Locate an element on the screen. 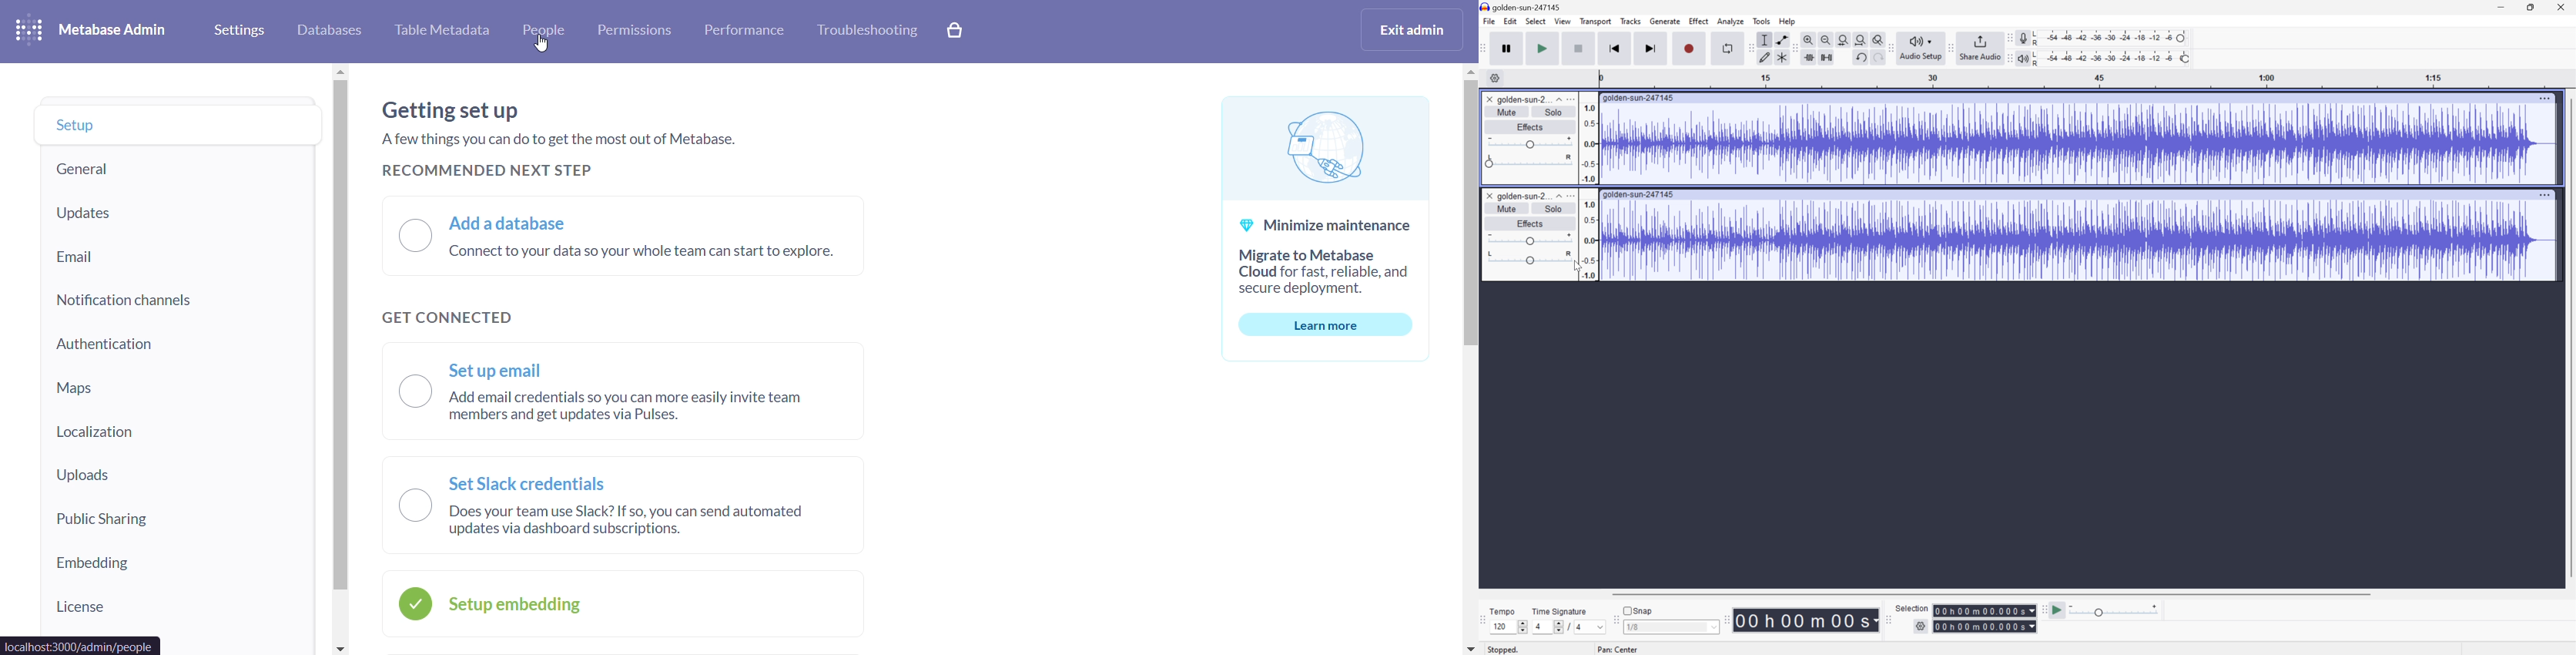 This screenshot has height=672, width=2576. localization is located at coordinates (176, 435).